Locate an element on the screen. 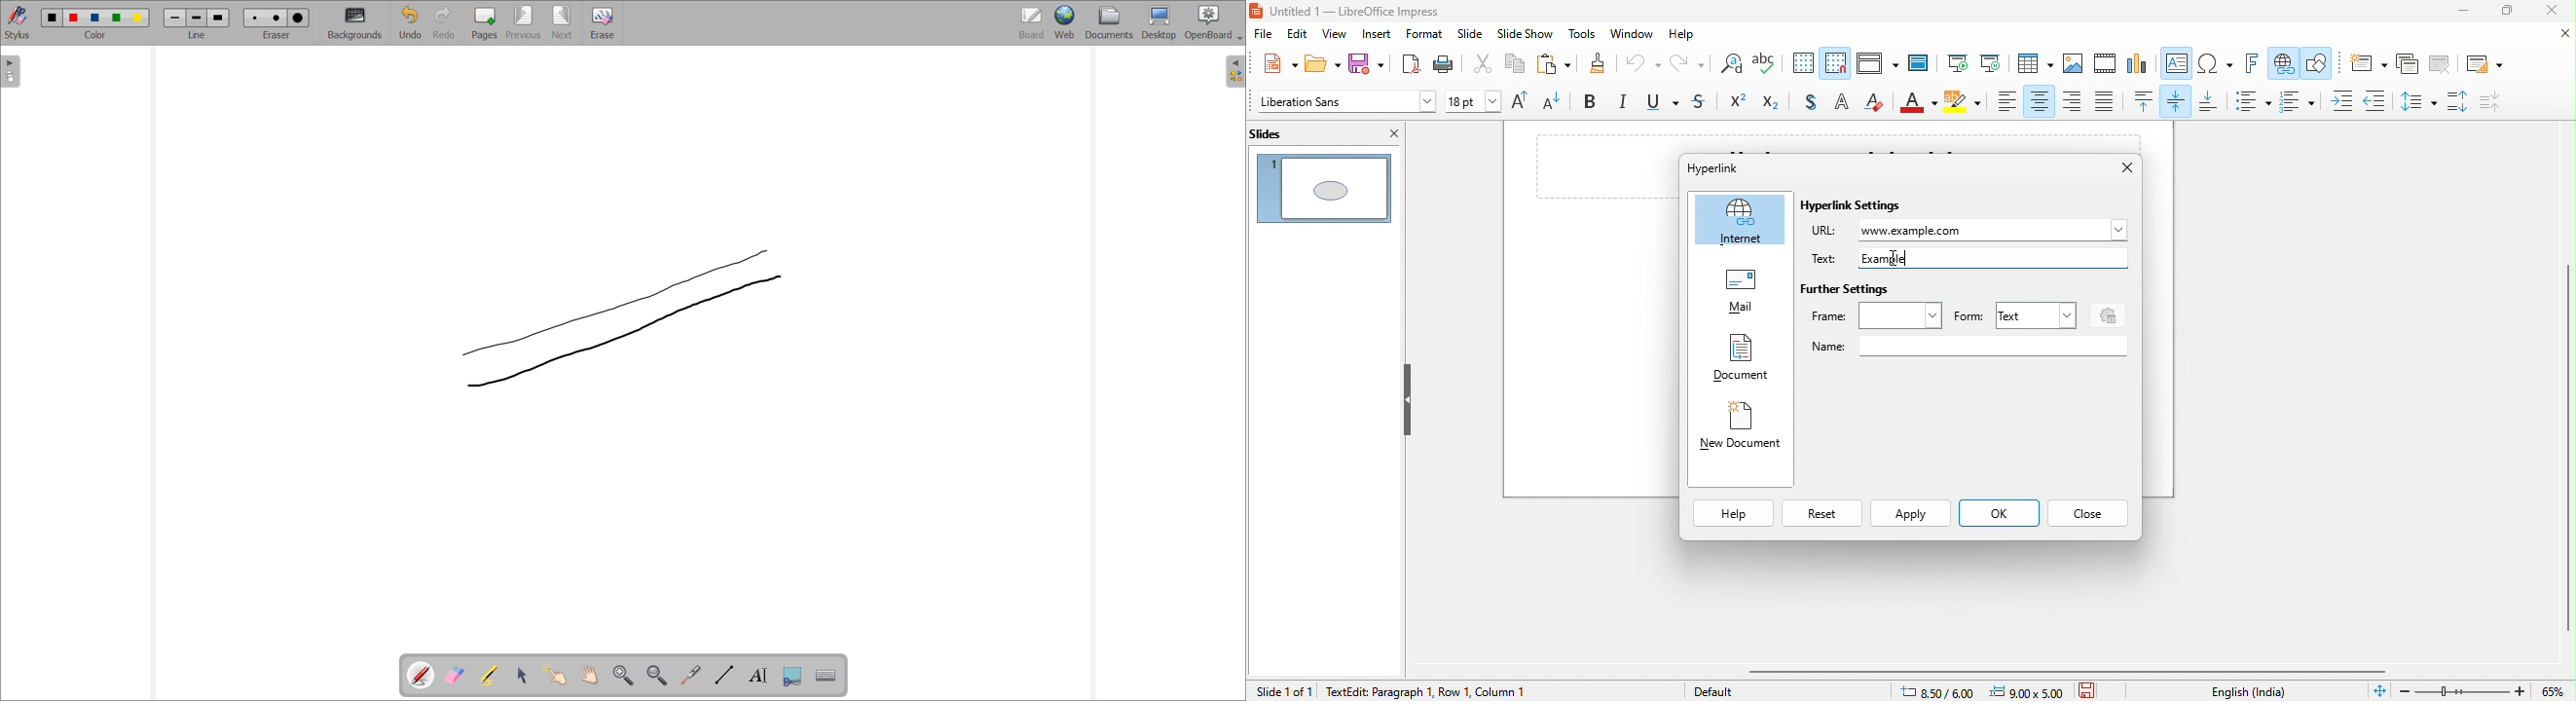  open is located at coordinates (1320, 64).